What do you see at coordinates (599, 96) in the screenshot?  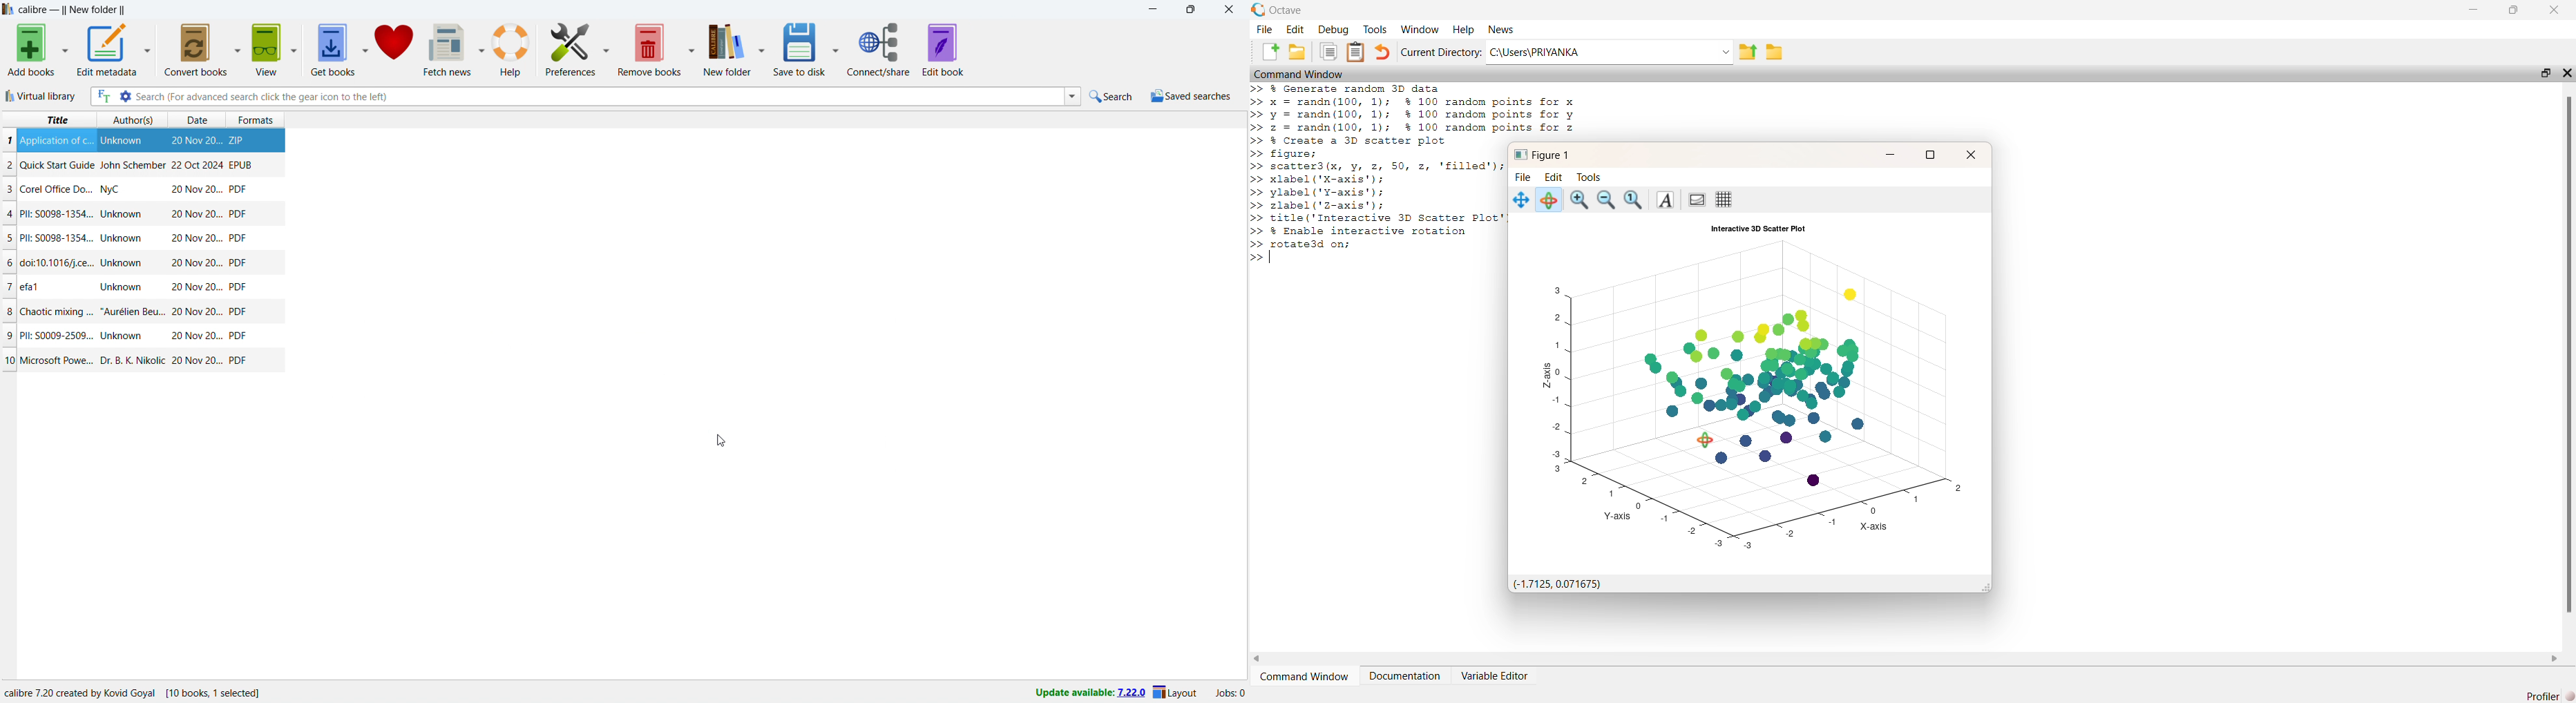 I see `enter search string` at bounding box center [599, 96].